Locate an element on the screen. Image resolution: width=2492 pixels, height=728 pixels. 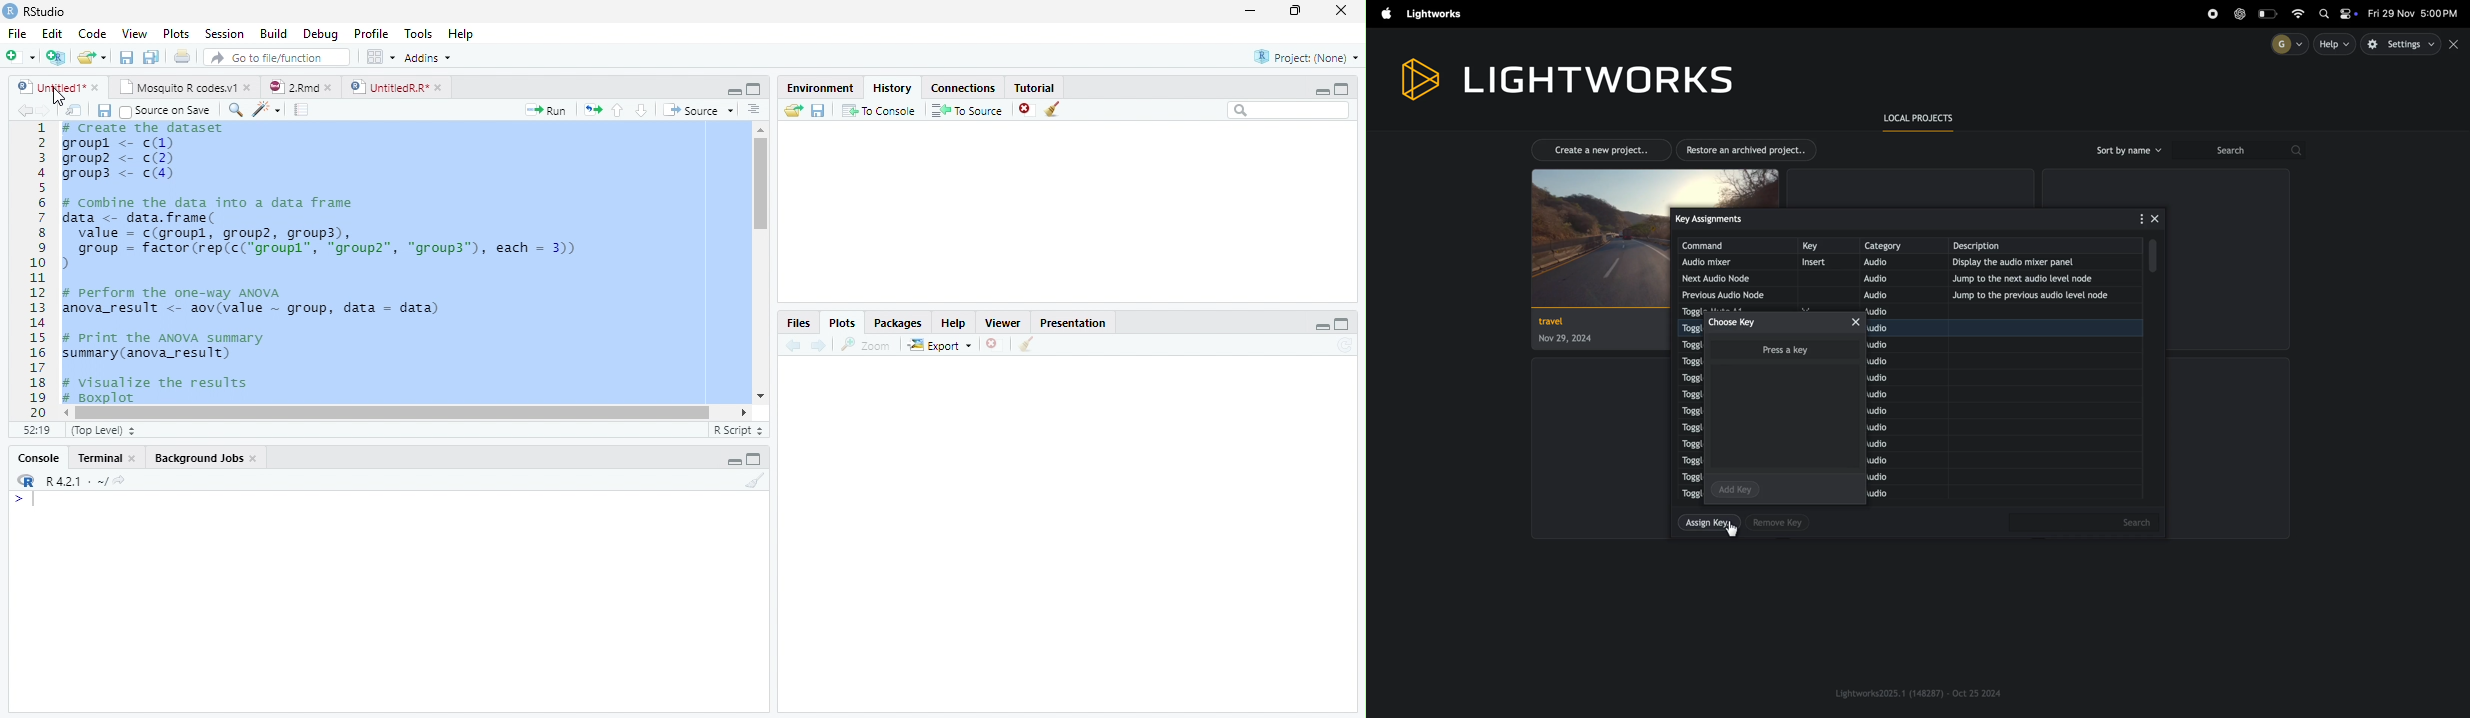
jump to previous mode is located at coordinates (2038, 297).